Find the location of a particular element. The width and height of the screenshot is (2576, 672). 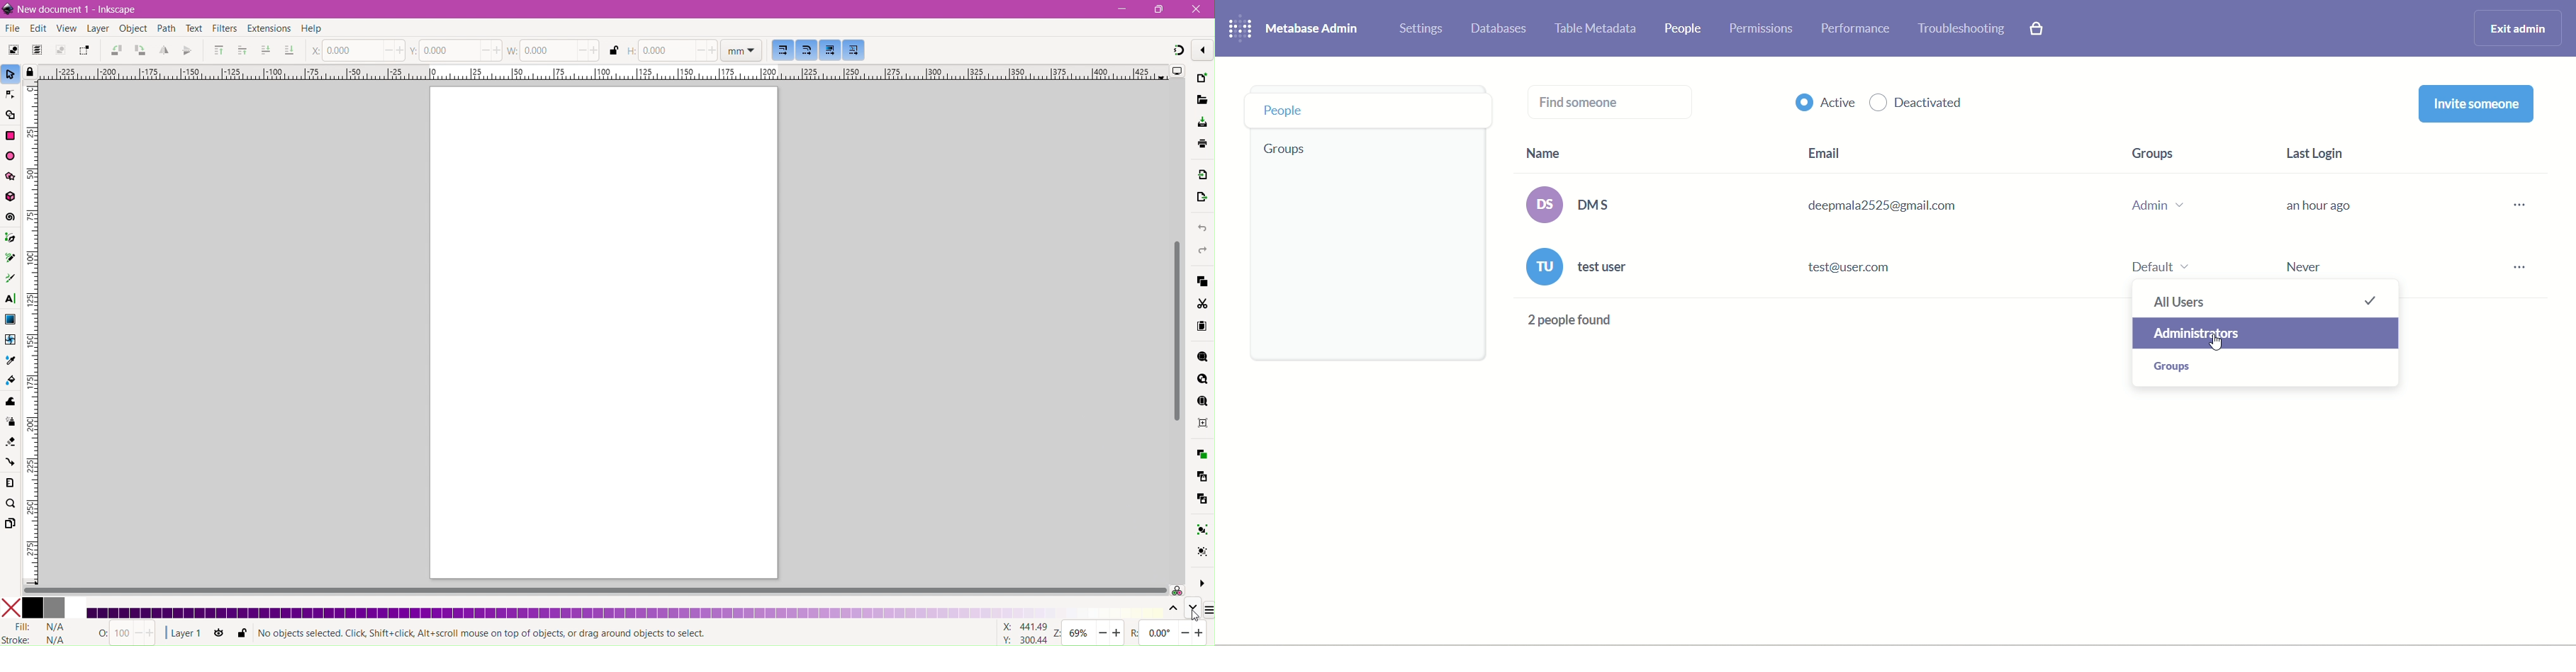

Import is located at coordinates (1203, 174).